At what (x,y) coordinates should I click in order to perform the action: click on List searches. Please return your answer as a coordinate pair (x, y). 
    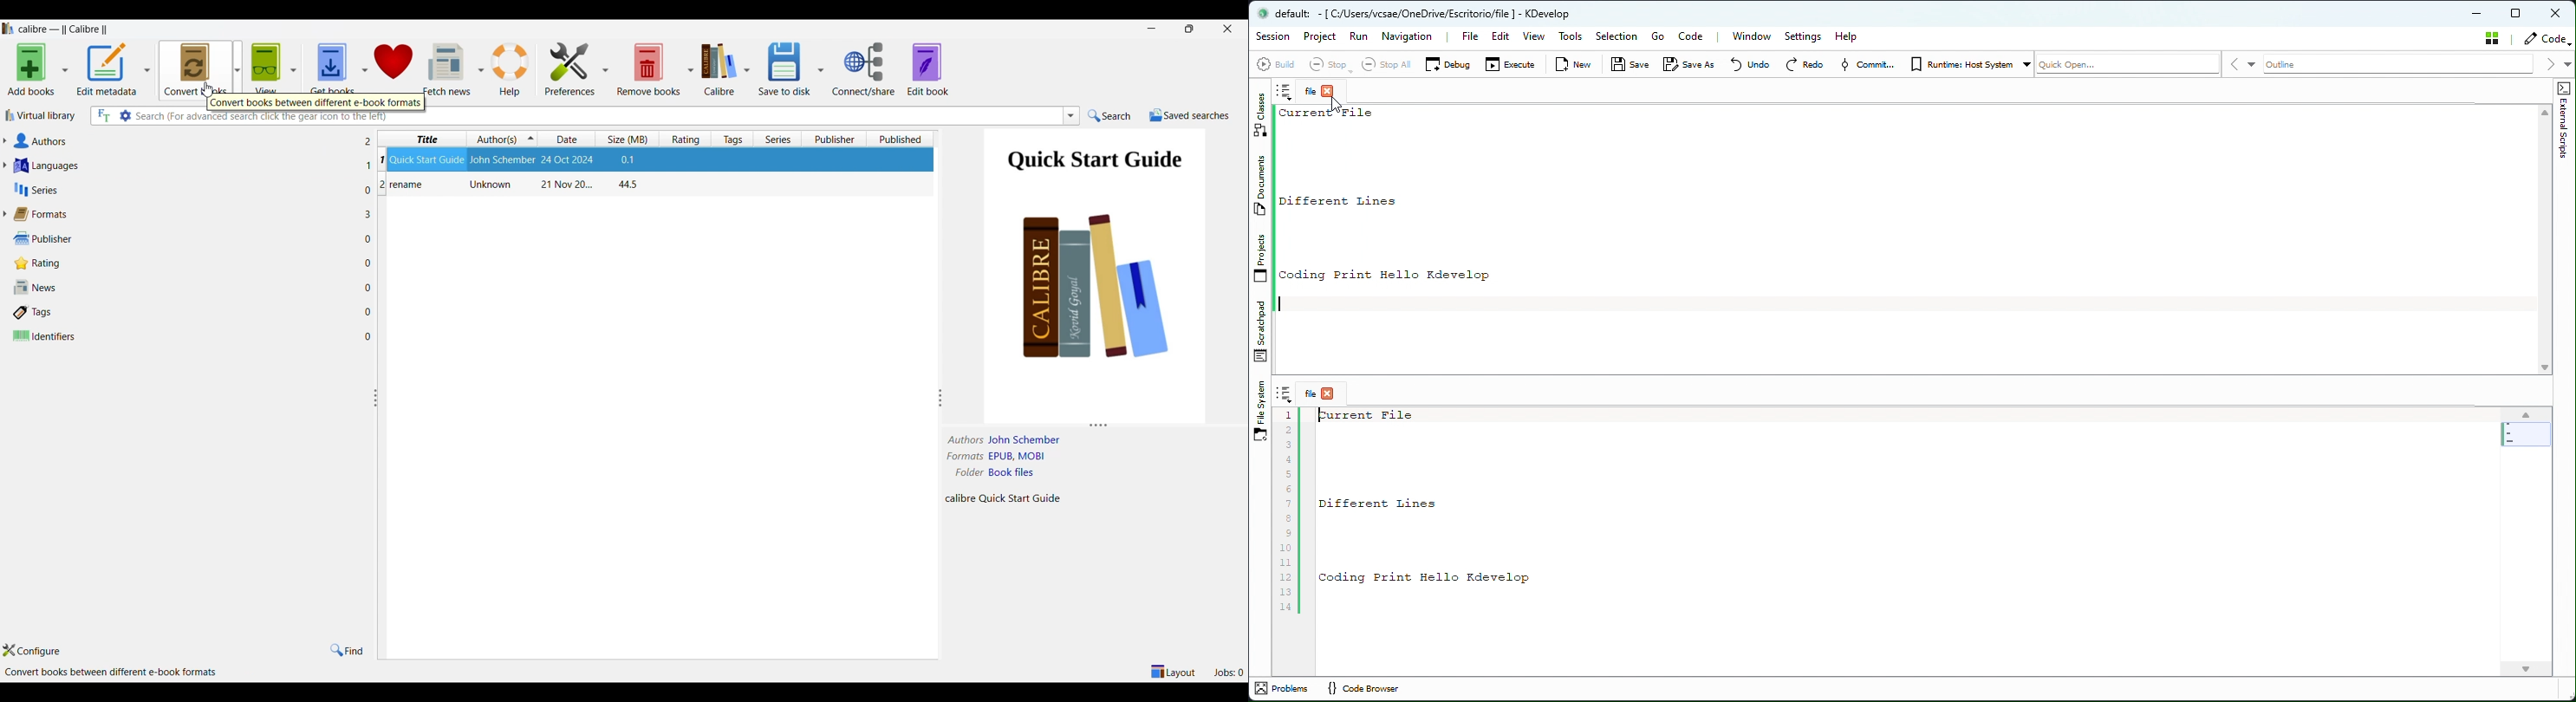
    Looking at the image, I should click on (1071, 116).